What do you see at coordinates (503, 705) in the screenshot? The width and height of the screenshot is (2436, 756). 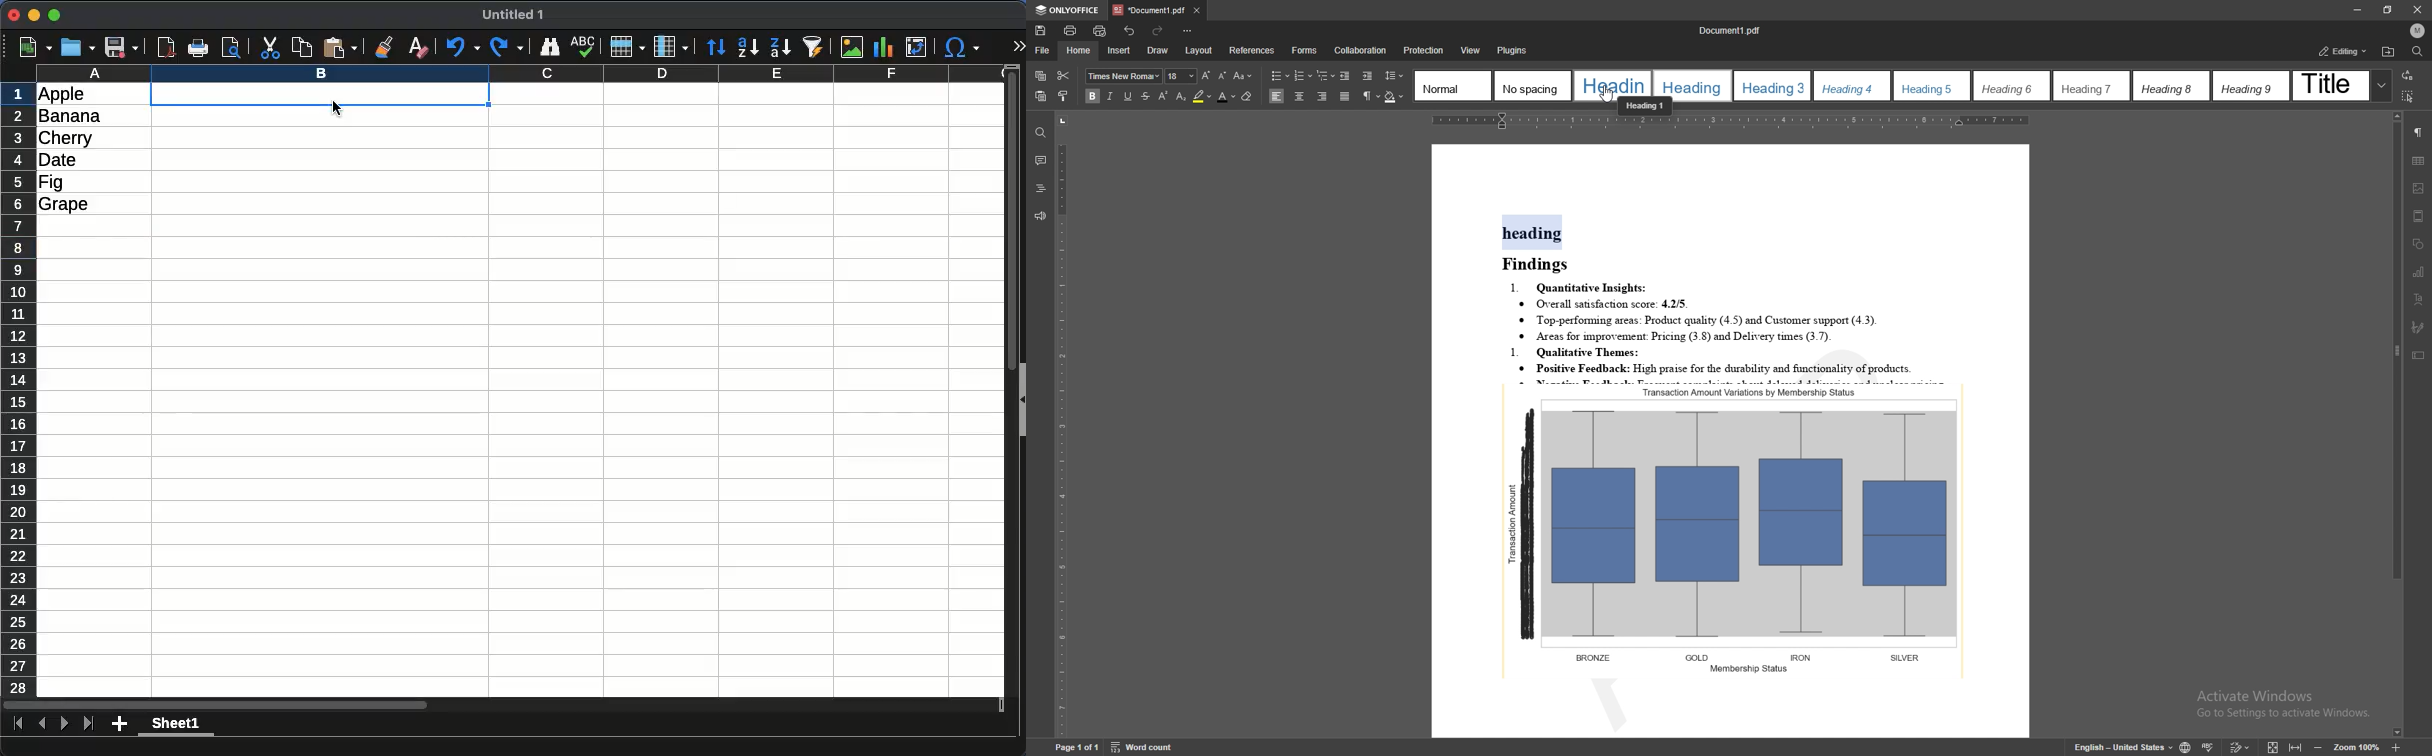 I see `scroll` at bounding box center [503, 705].